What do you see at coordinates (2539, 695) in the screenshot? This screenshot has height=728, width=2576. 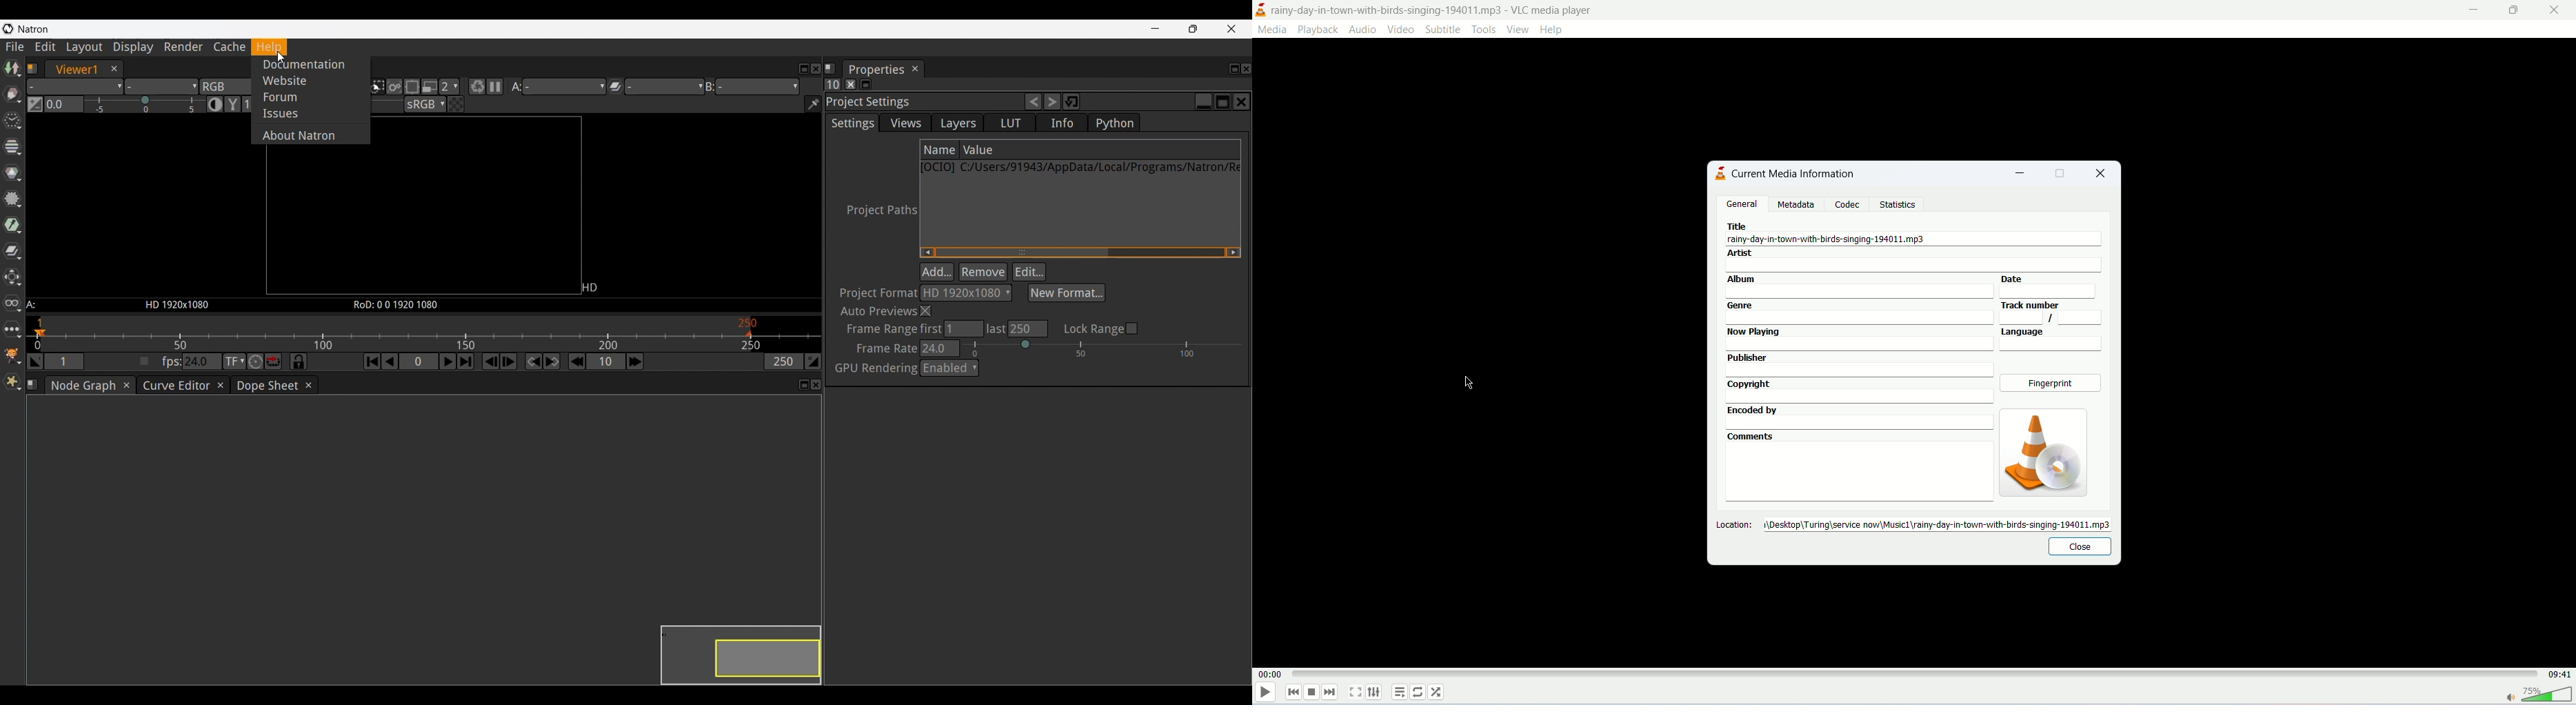 I see `volume bar` at bounding box center [2539, 695].